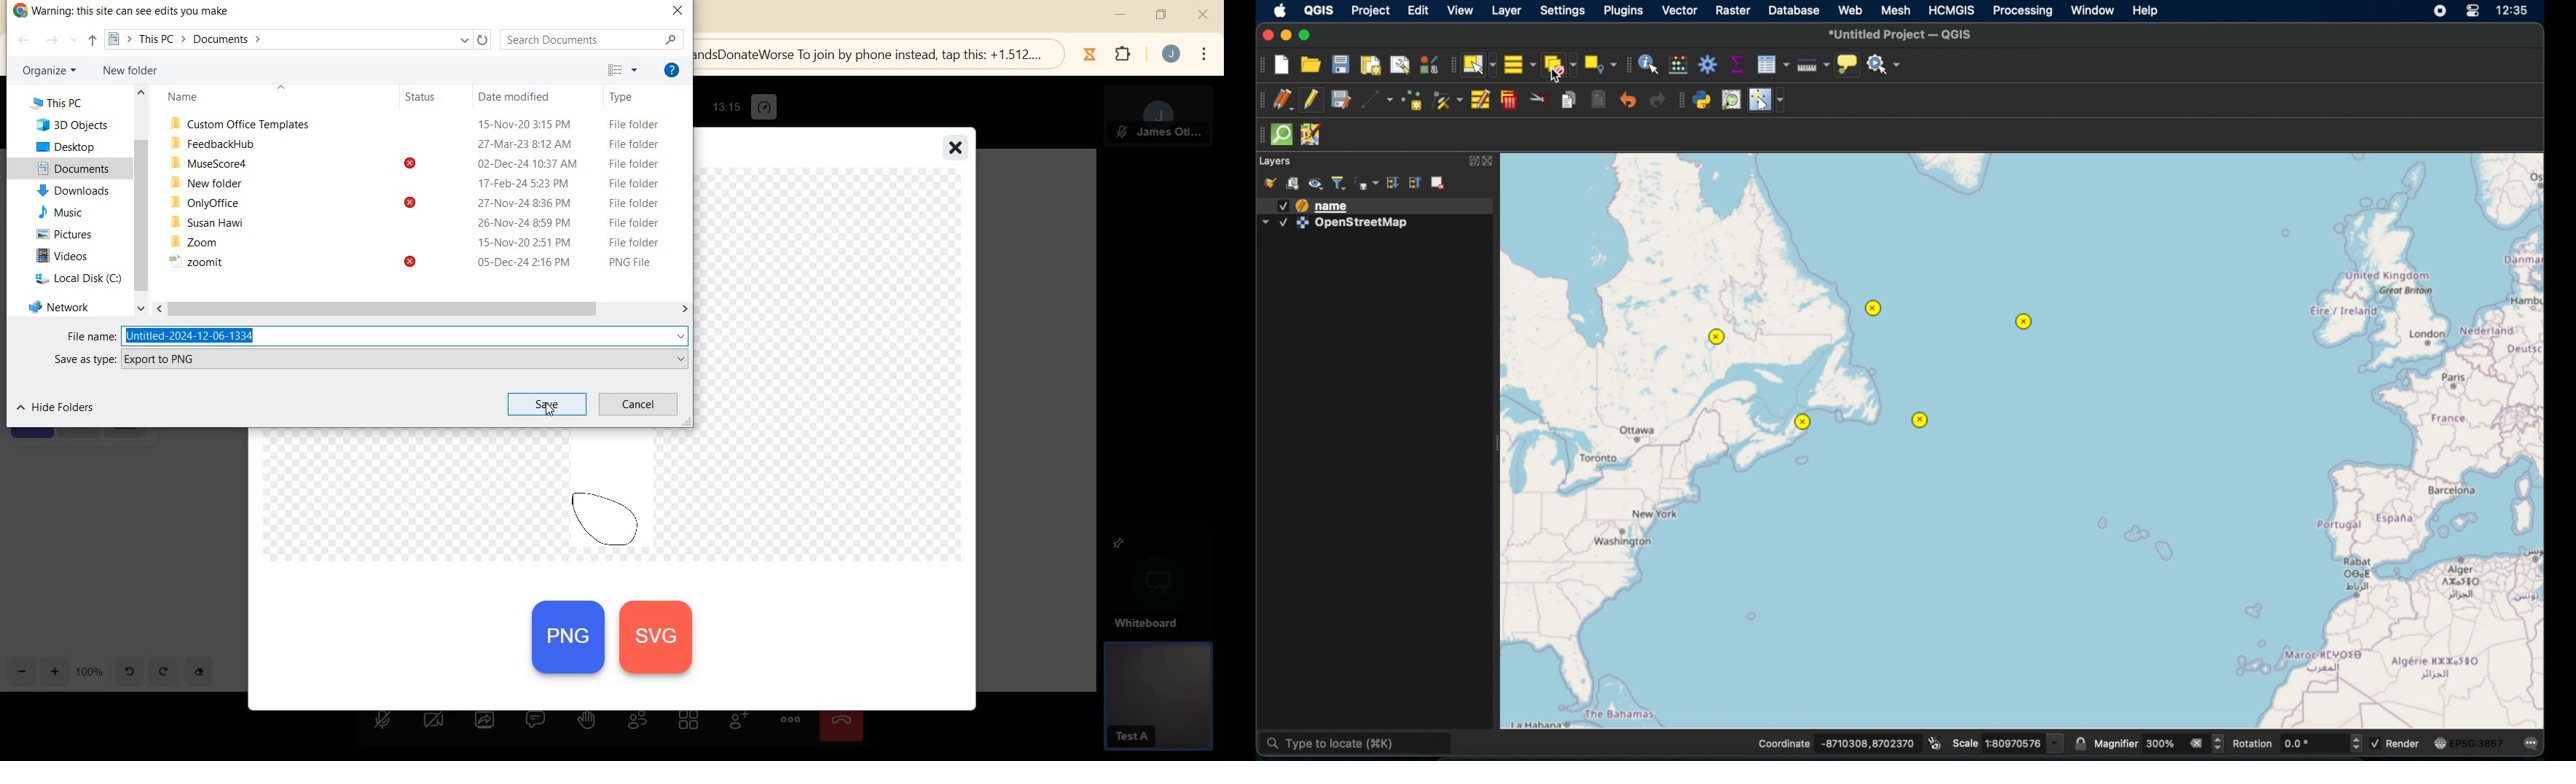  I want to click on close, so click(951, 144).